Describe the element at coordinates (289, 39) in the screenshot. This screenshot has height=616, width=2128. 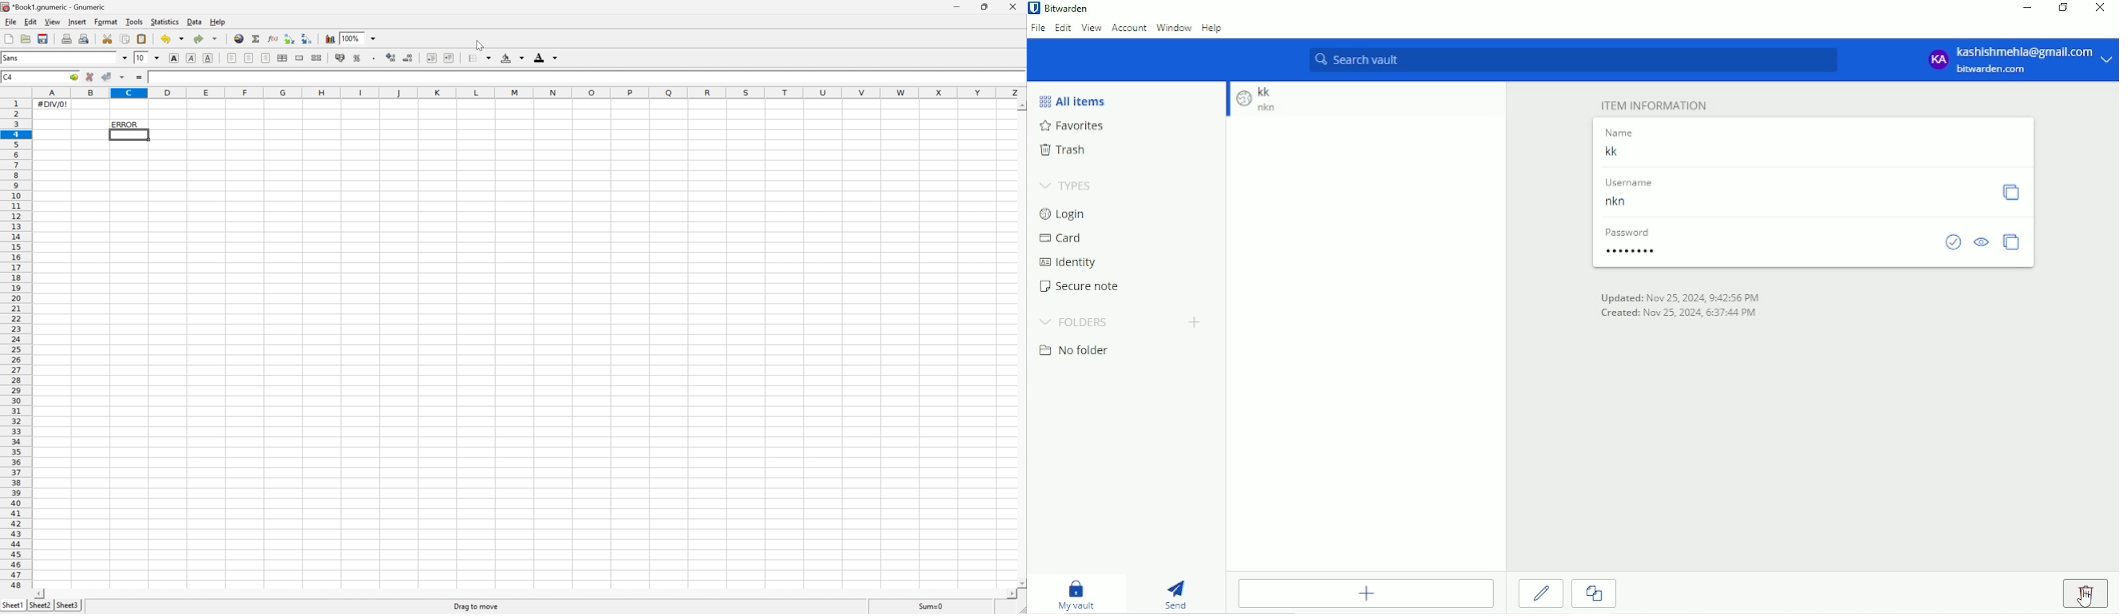
I see `Sort the selected region in ascending order based on the first column selected` at that location.